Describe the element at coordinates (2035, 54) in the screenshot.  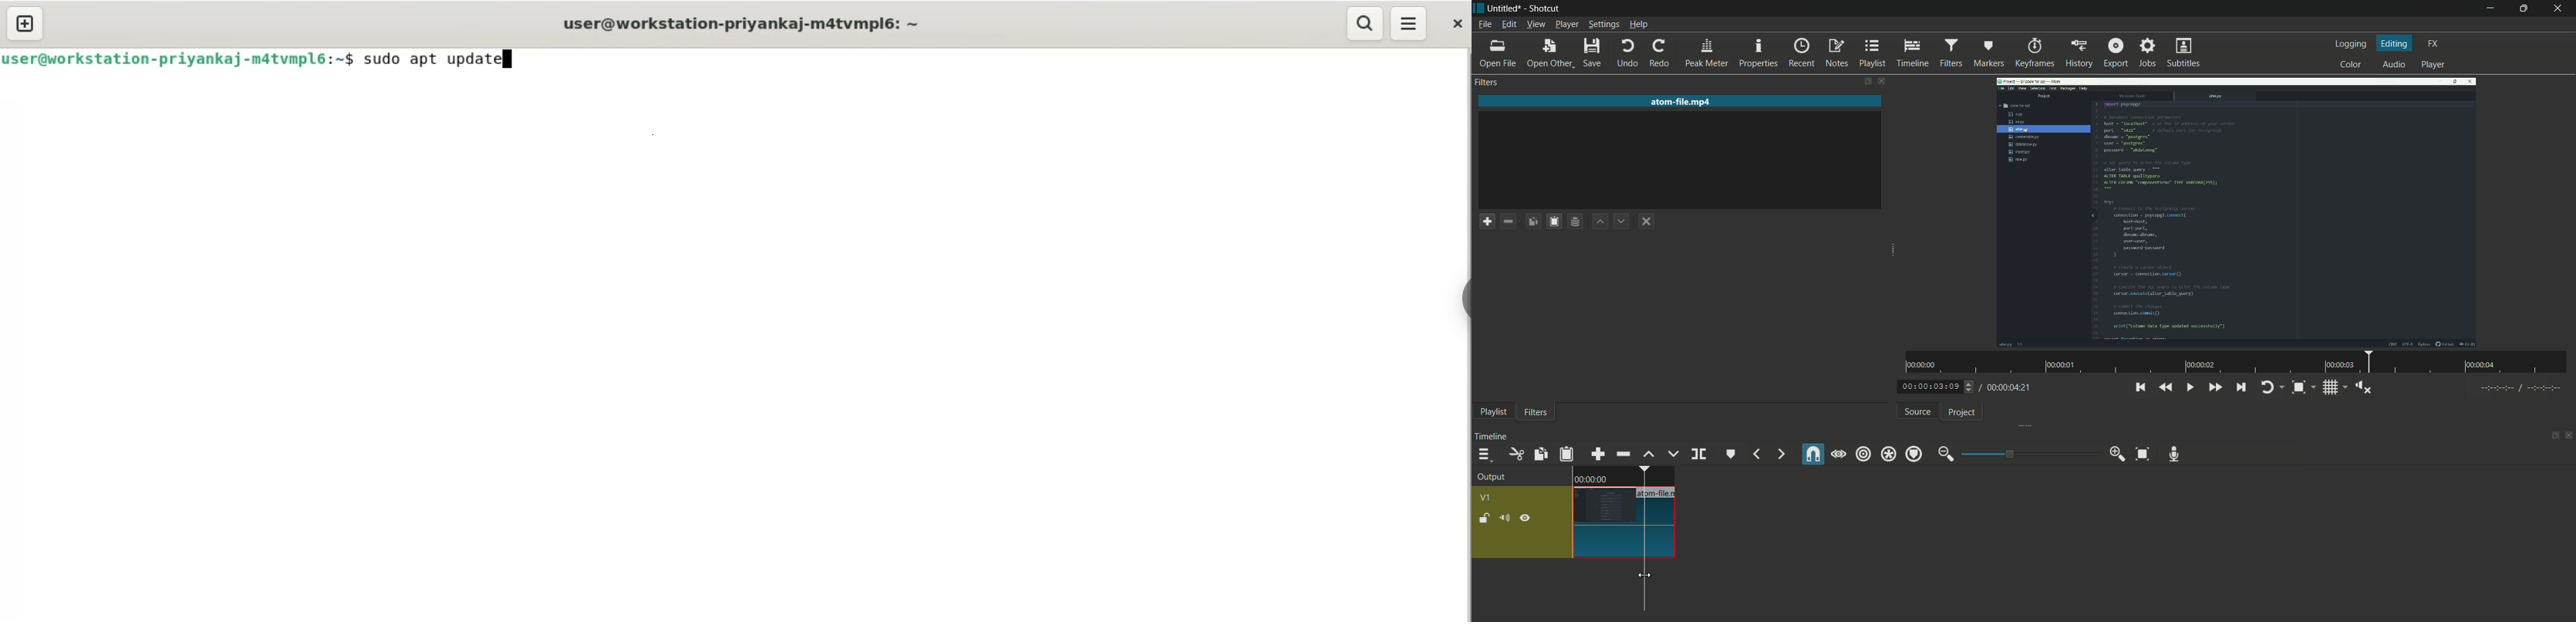
I see `keyframes` at that location.